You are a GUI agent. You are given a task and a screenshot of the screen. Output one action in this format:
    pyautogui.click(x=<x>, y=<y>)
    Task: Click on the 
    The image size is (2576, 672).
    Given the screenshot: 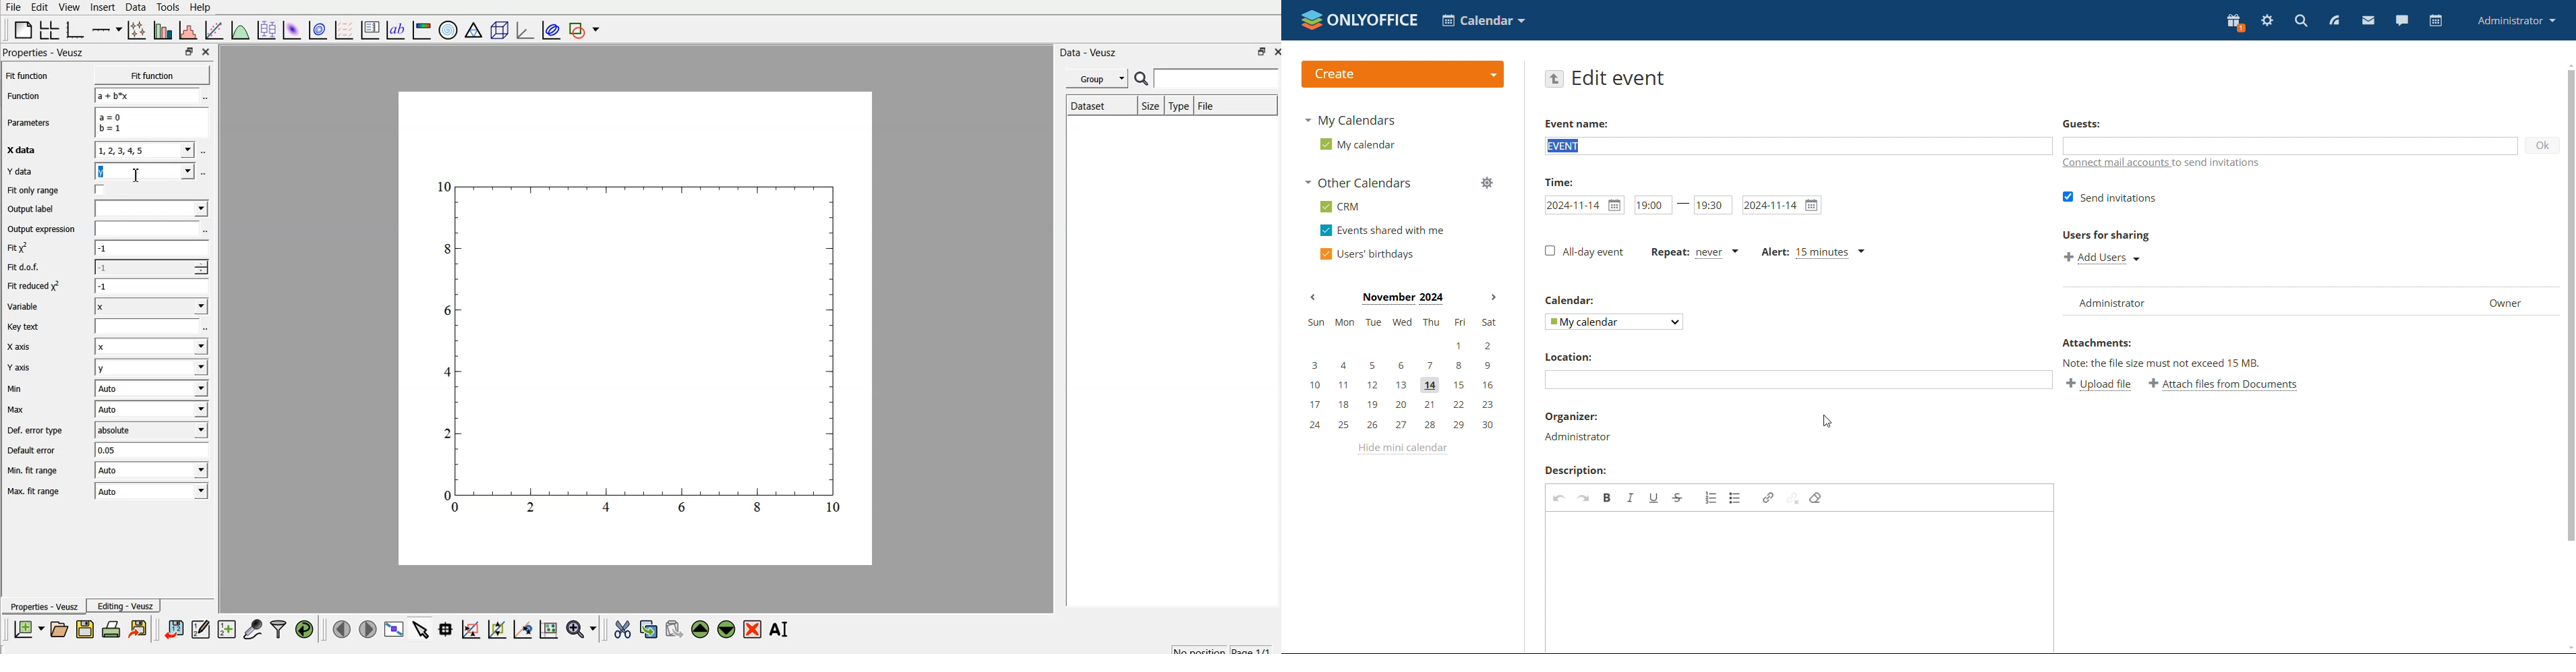 What is the action you would take?
    pyautogui.click(x=1620, y=78)
    